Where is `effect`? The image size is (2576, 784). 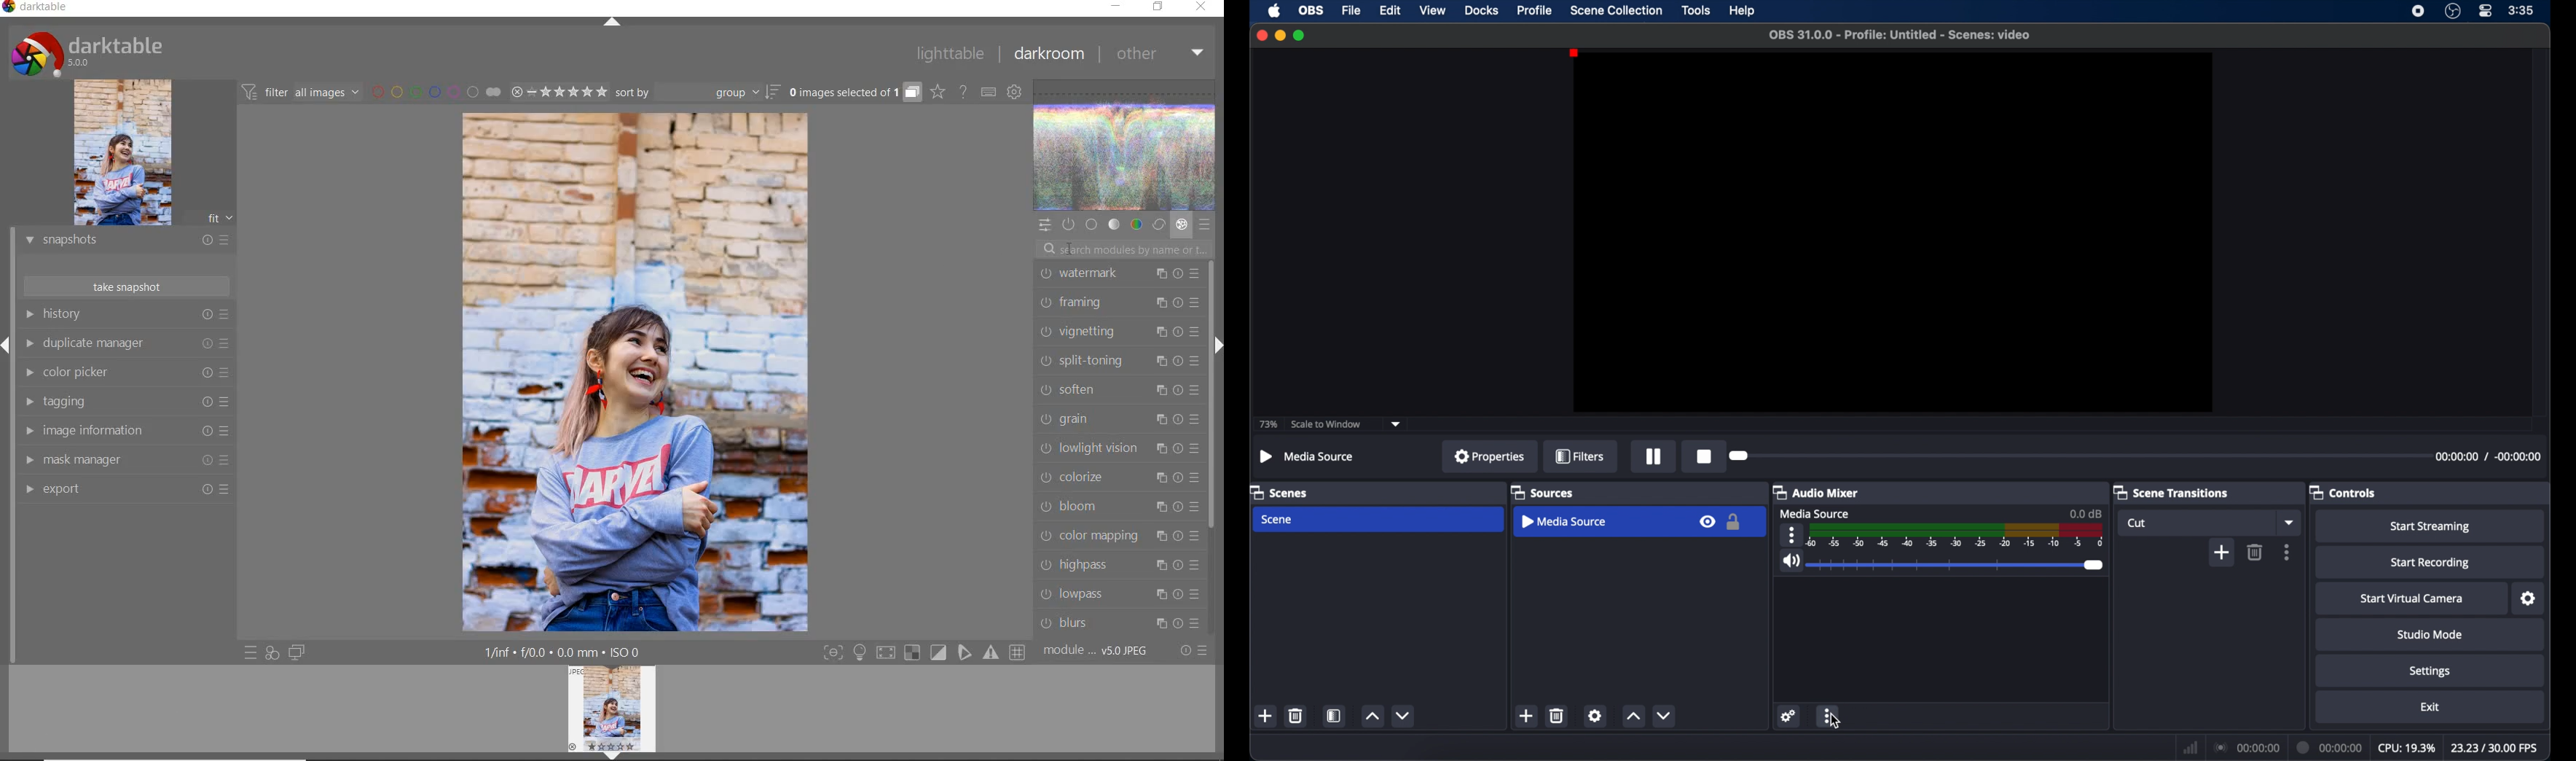
effect is located at coordinates (1179, 225).